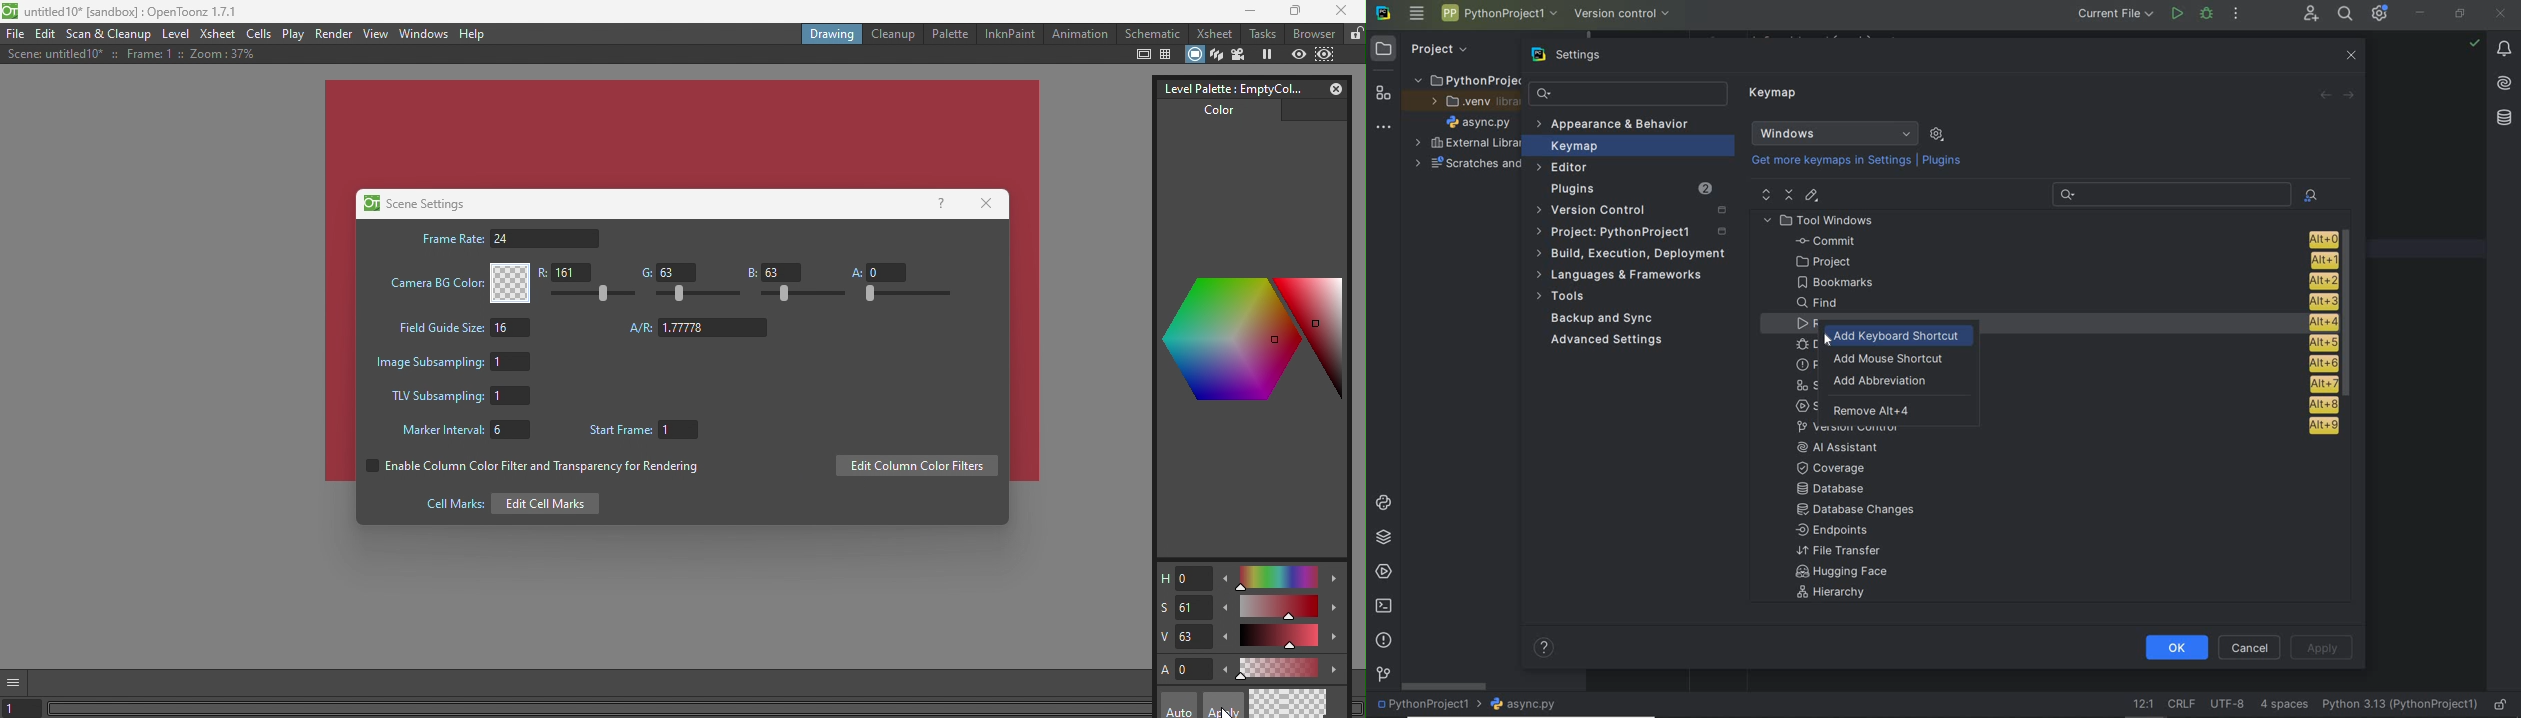 Image resolution: width=2548 pixels, height=728 pixels. Describe the element at coordinates (1825, 161) in the screenshot. I see `Get more keymaps in Settings` at that location.